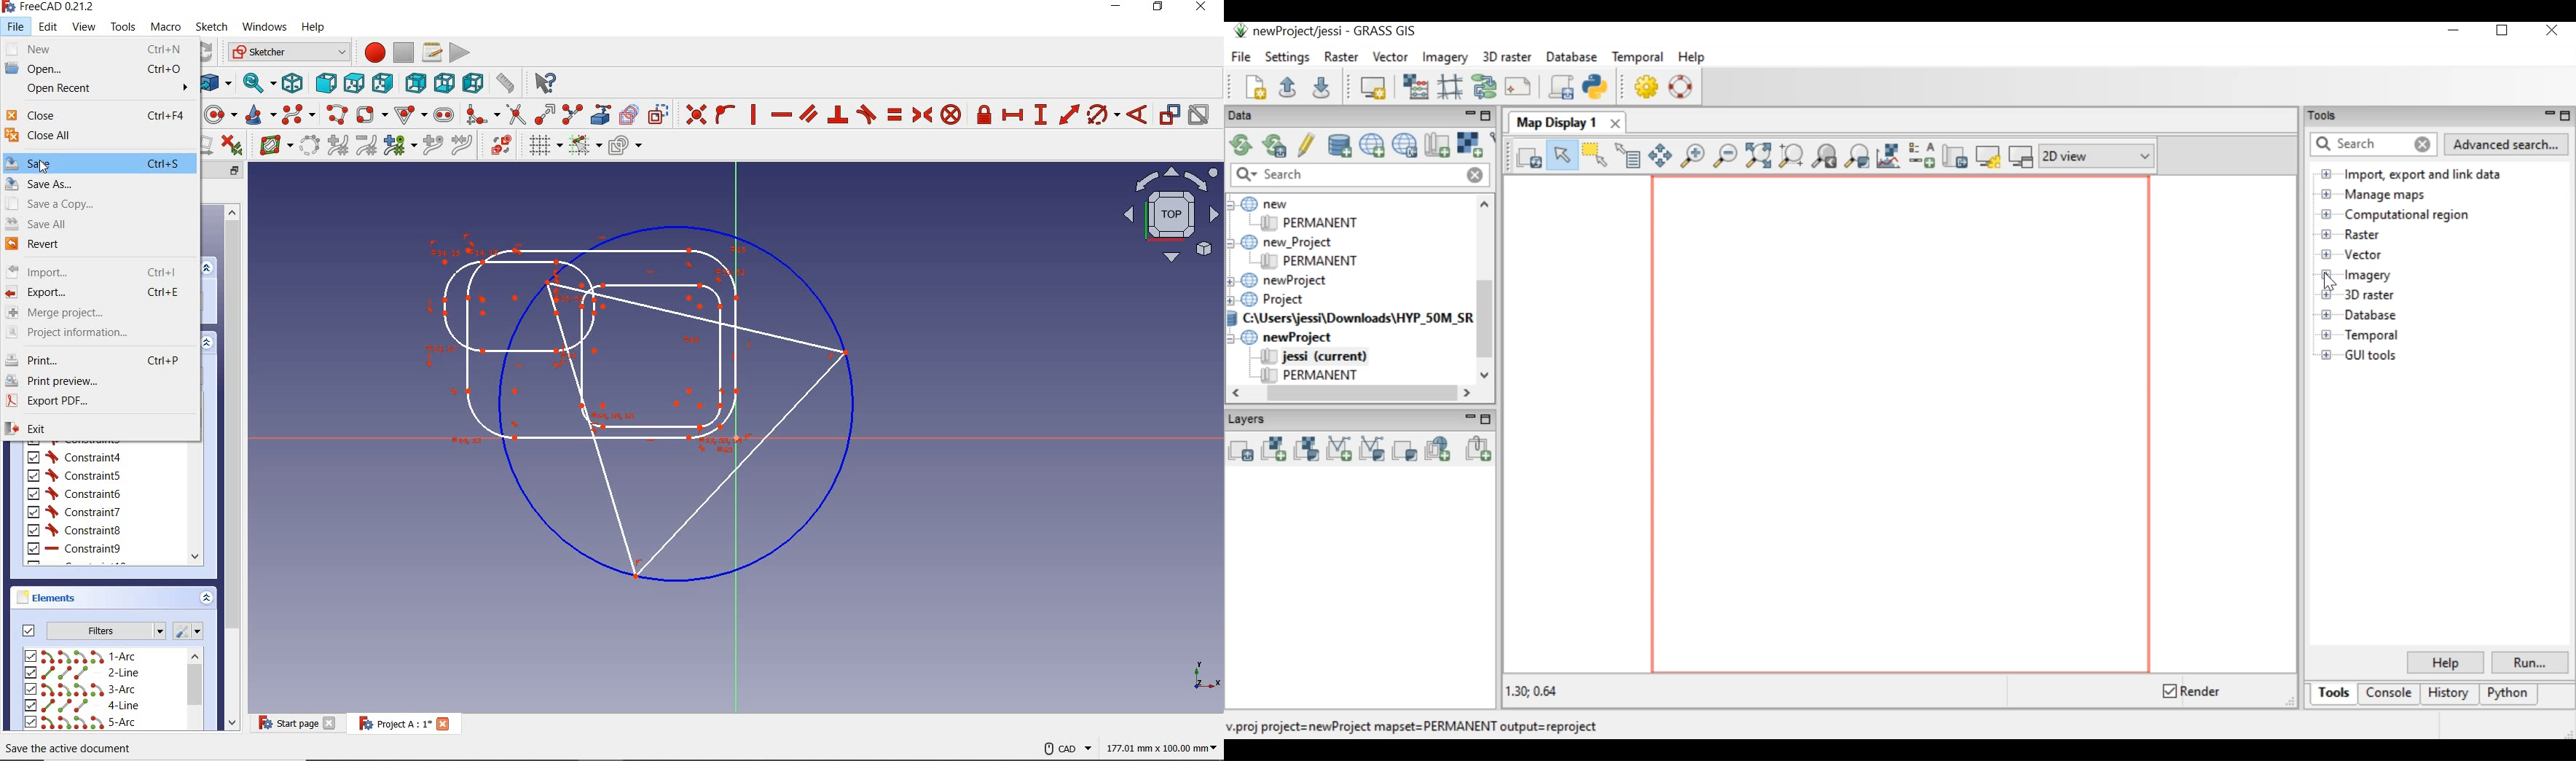 The image size is (2576, 784). Describe the element at coordinates (195, 503) in the screenshot. I see `scrollbar` at that location.